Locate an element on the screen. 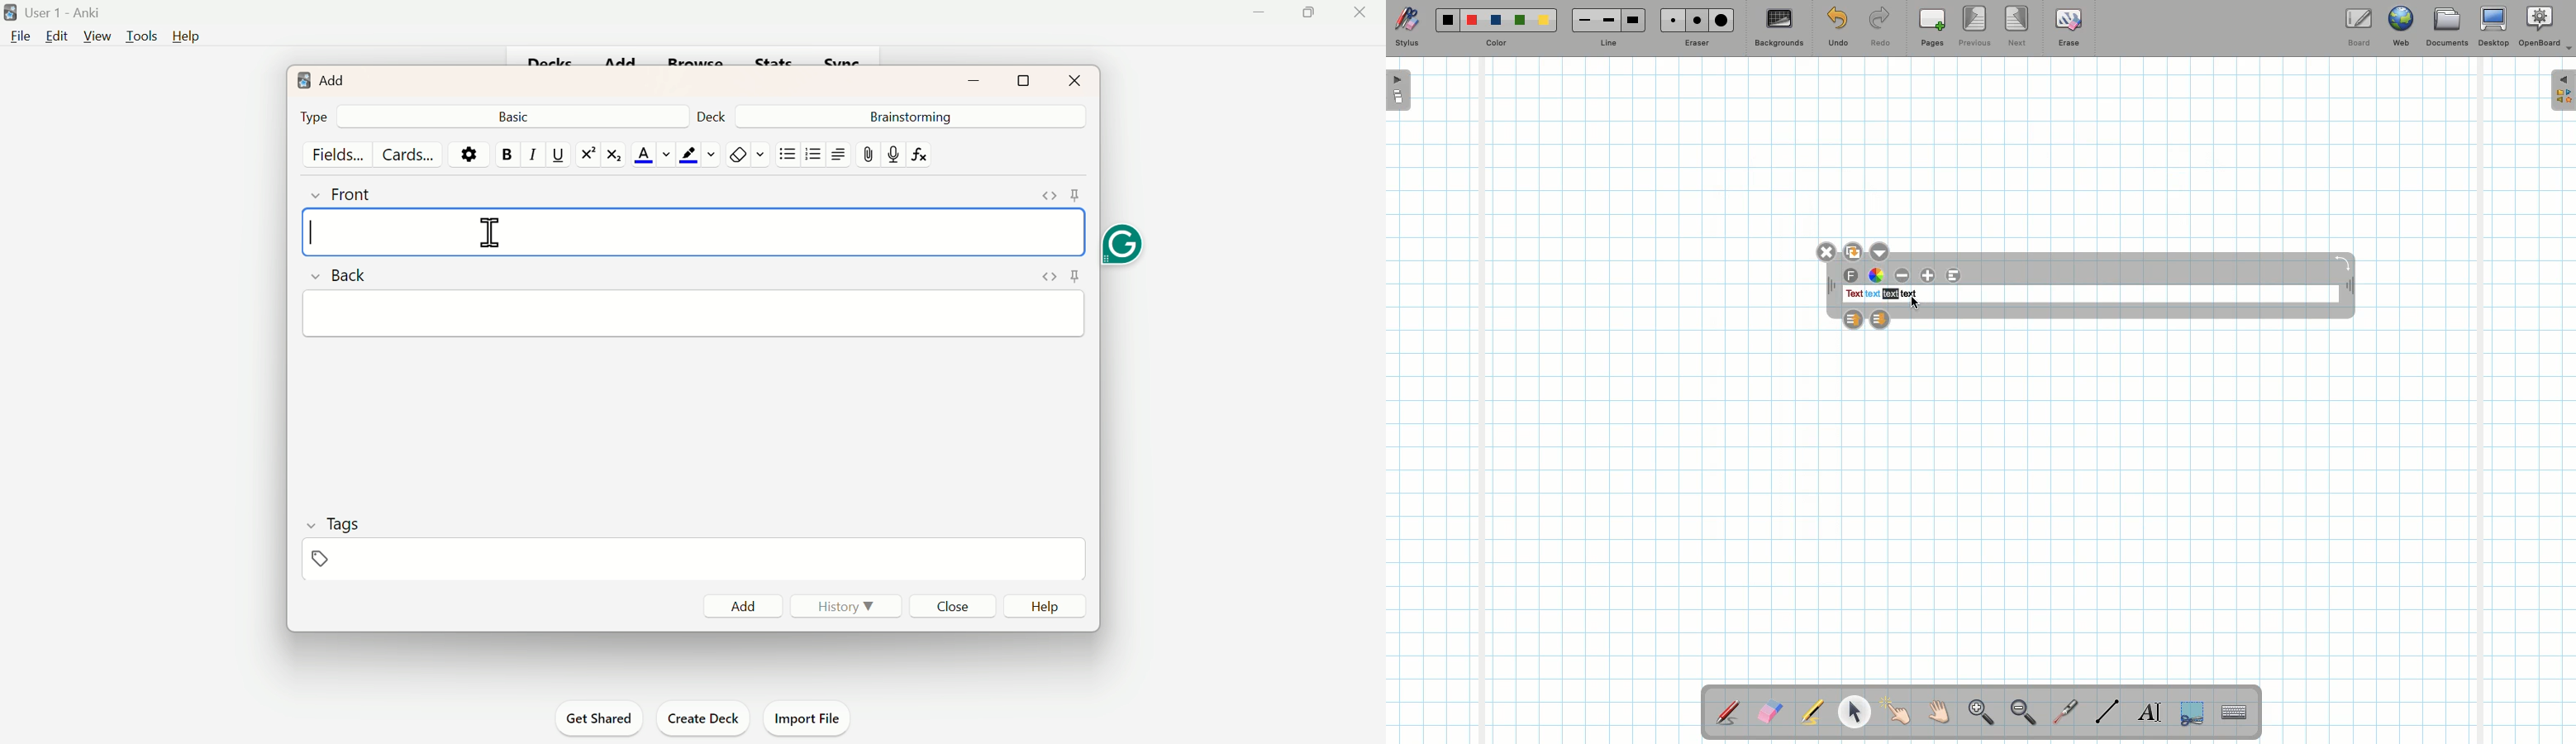 The height and width of the screenshot is (756, 2576).  is located at coordinates (139, 33).